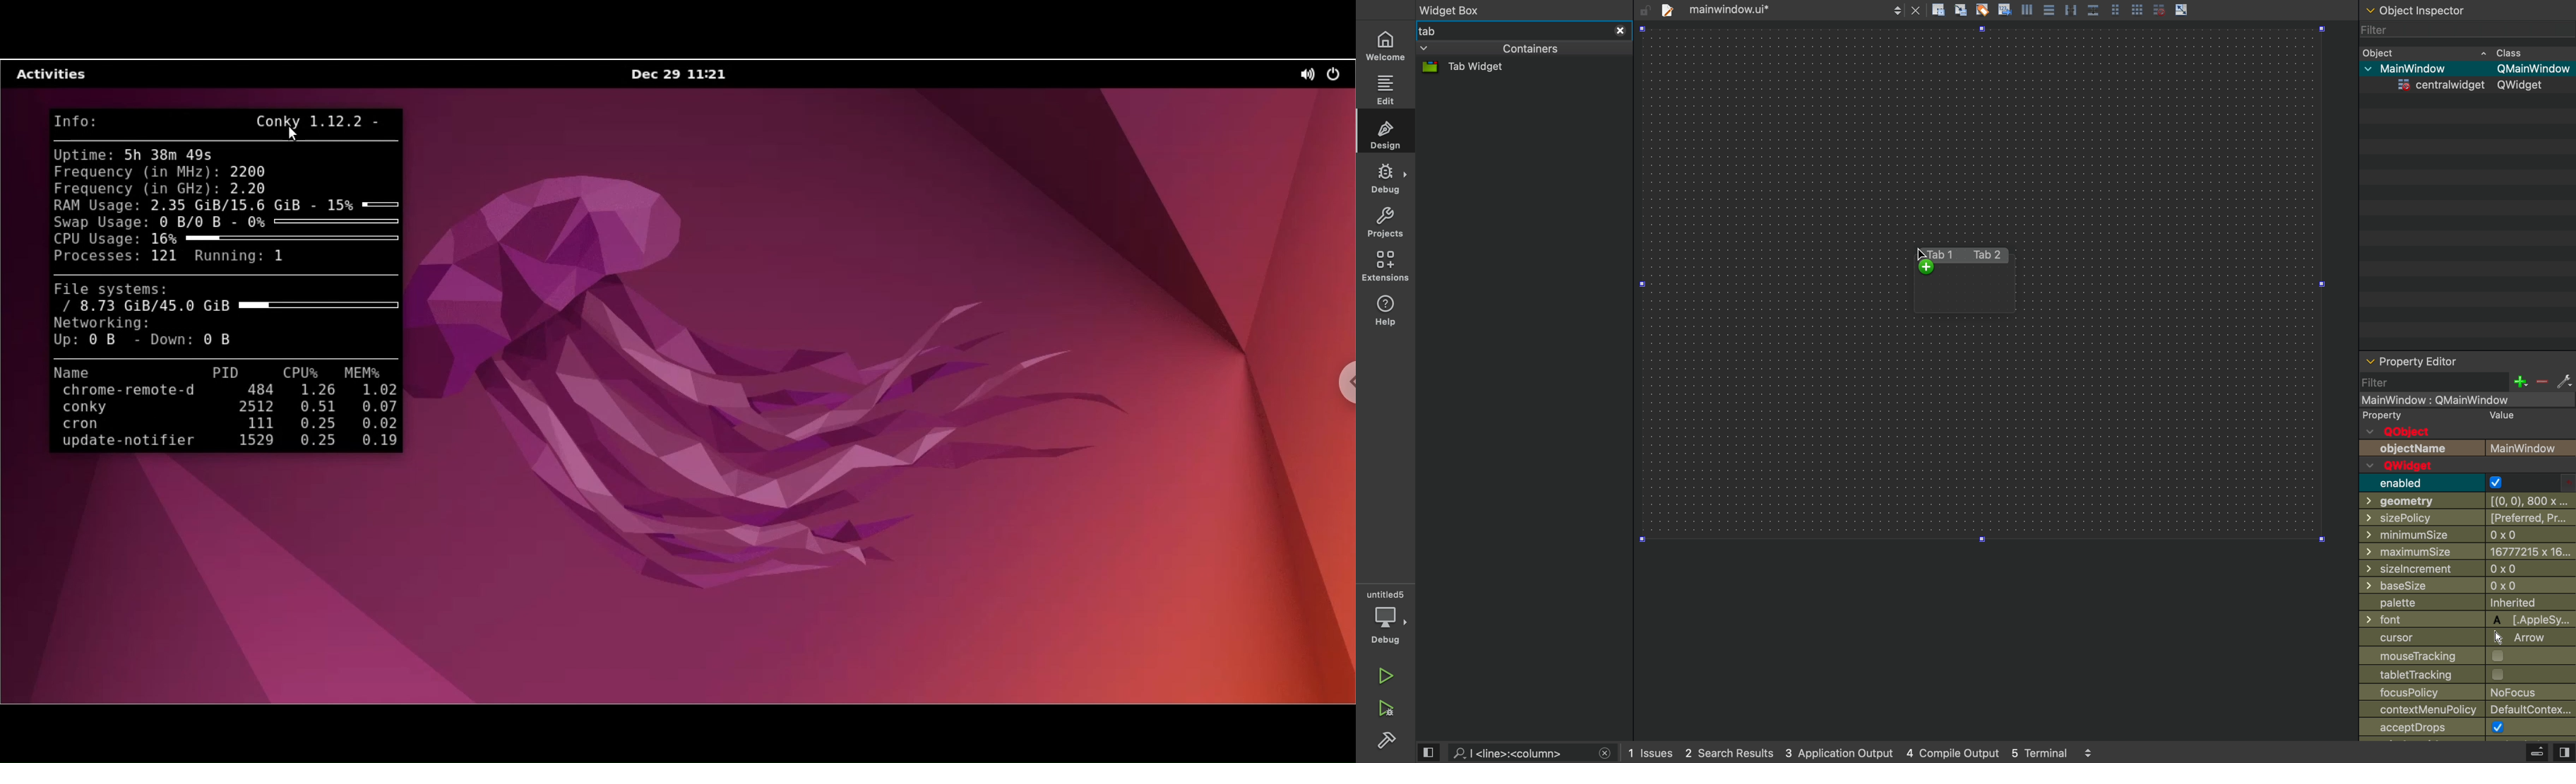  What do you see at coordinates (2463, 70) in the screenshot?
I see `main window` at bounding box center [2463, 70].